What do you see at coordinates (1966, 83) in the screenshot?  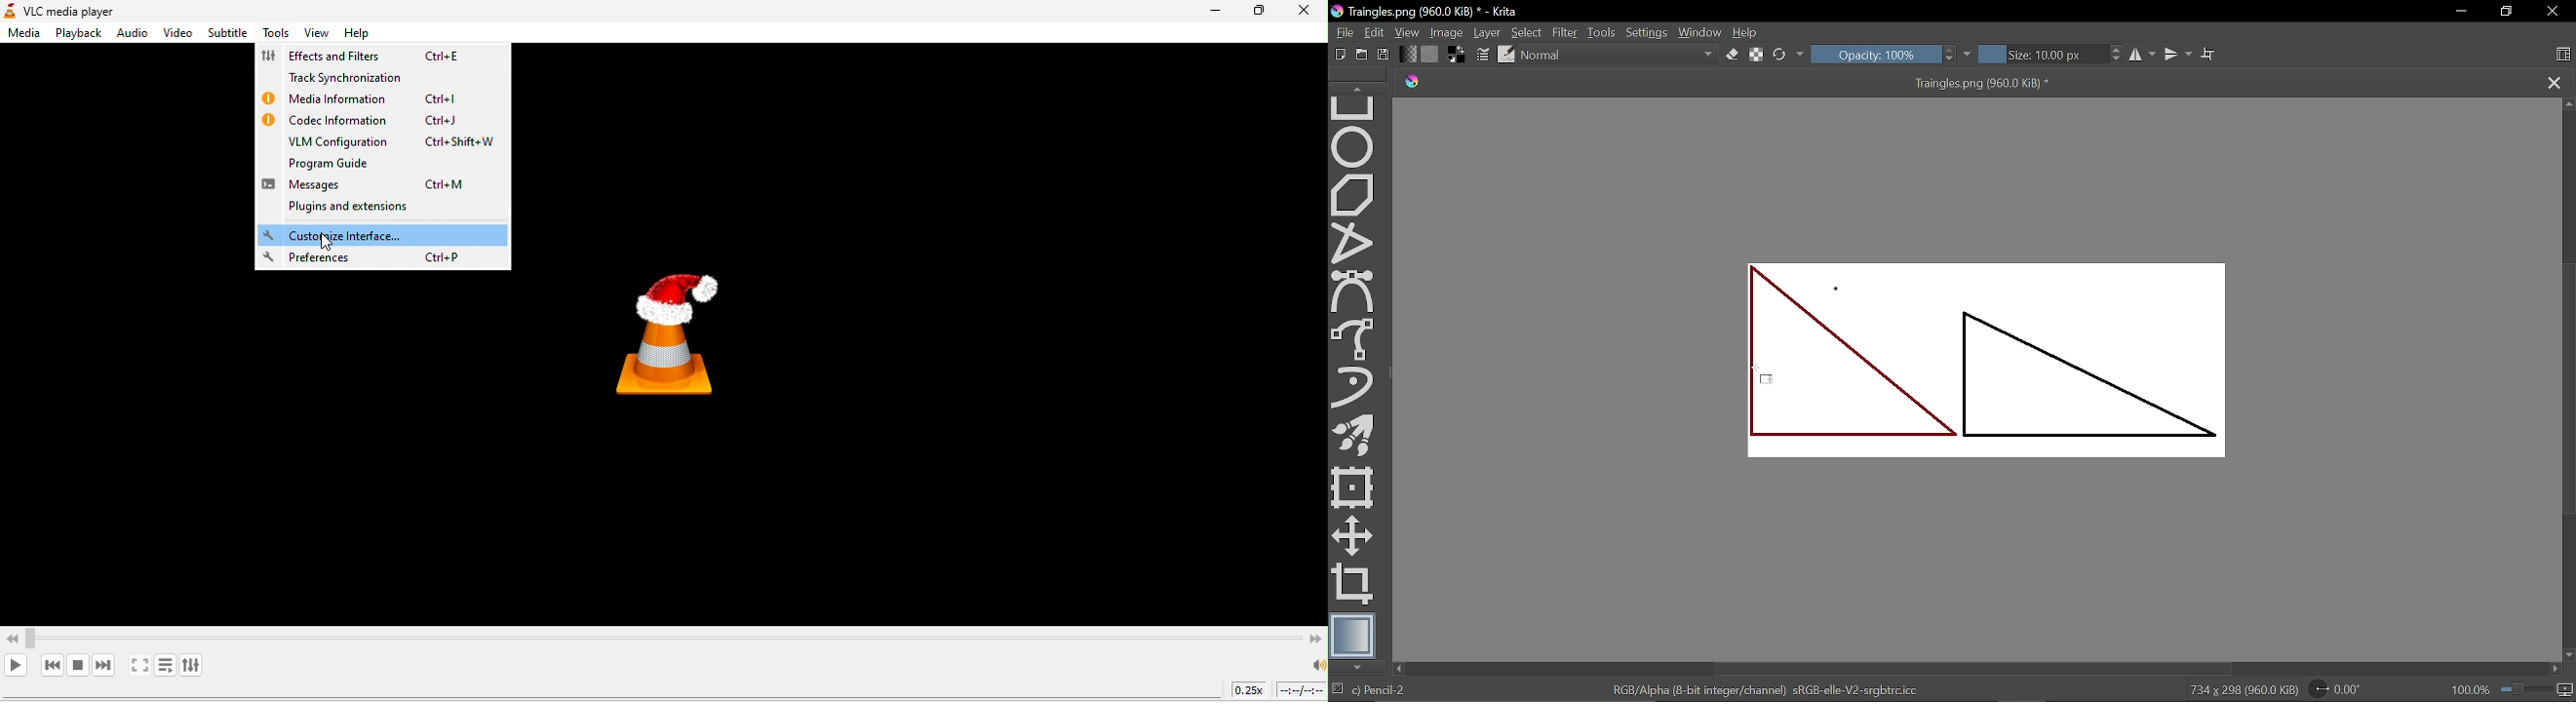 I see `Traingles.png (960.0 KiB) *` at bounding box center [1966, 83].